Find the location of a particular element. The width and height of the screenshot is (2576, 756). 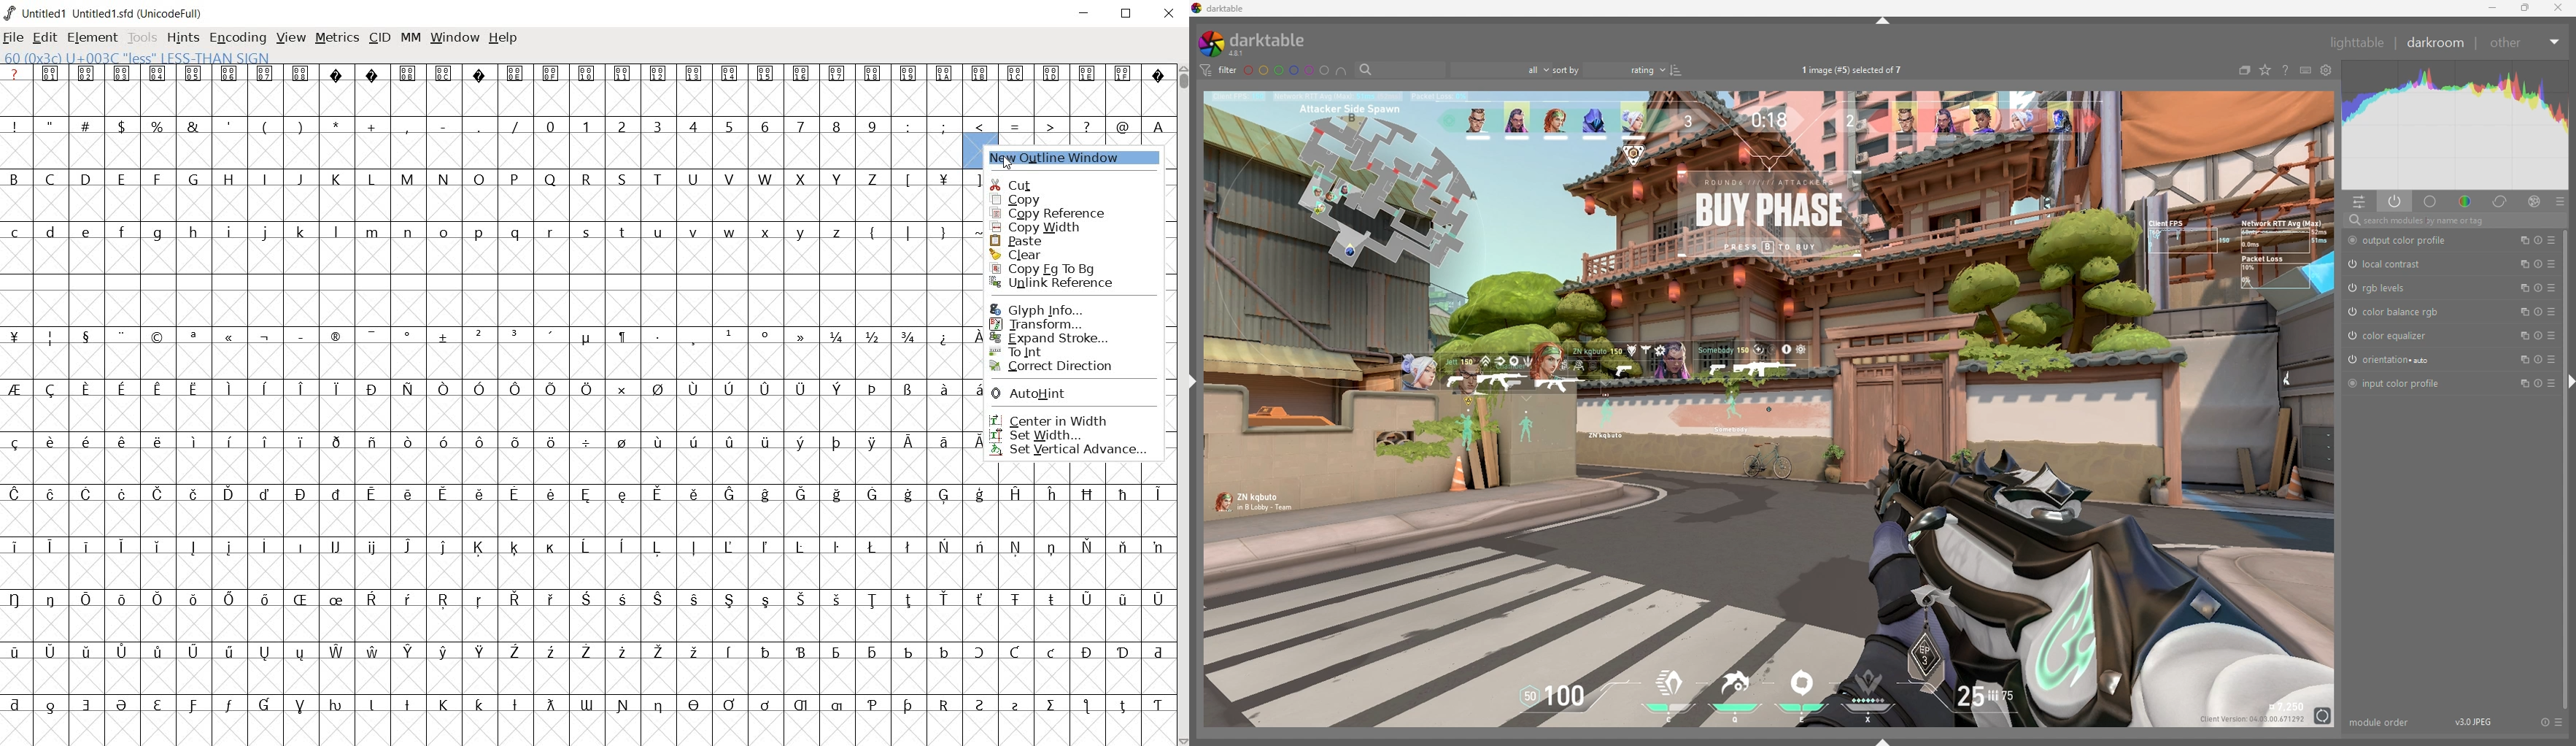

module order is located at coordinates (2380, 722).